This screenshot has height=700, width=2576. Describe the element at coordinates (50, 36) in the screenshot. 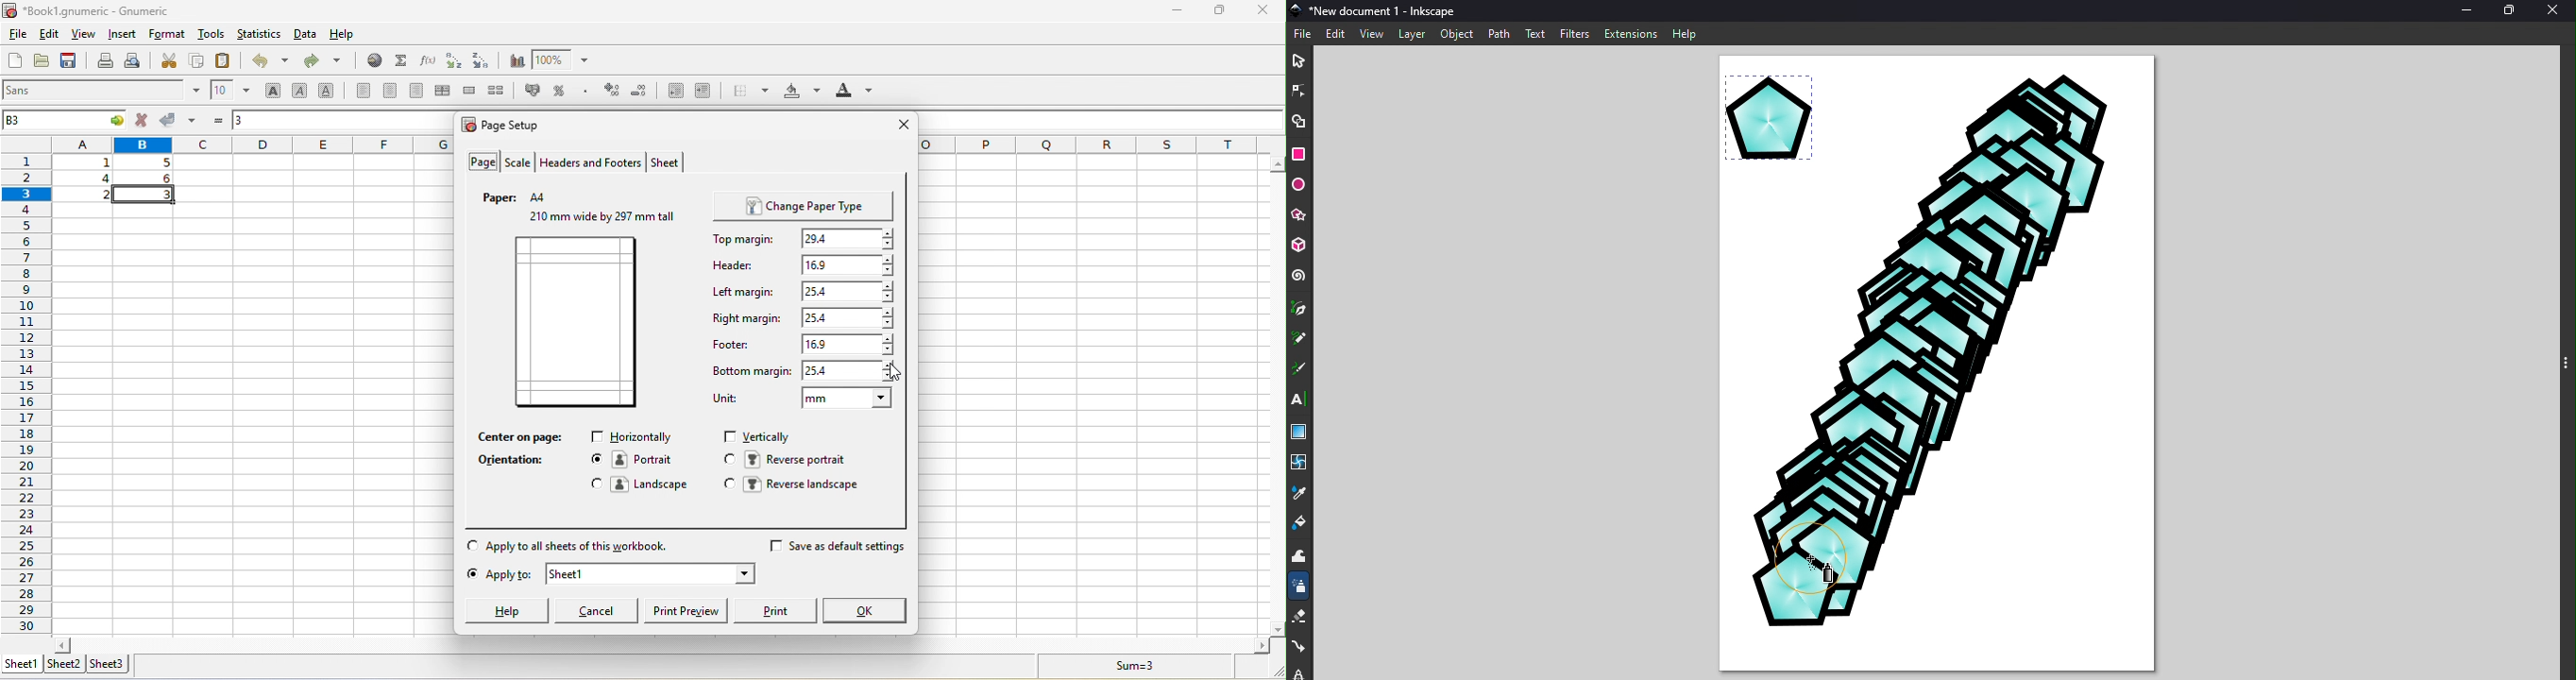

I see `edit` at that location.